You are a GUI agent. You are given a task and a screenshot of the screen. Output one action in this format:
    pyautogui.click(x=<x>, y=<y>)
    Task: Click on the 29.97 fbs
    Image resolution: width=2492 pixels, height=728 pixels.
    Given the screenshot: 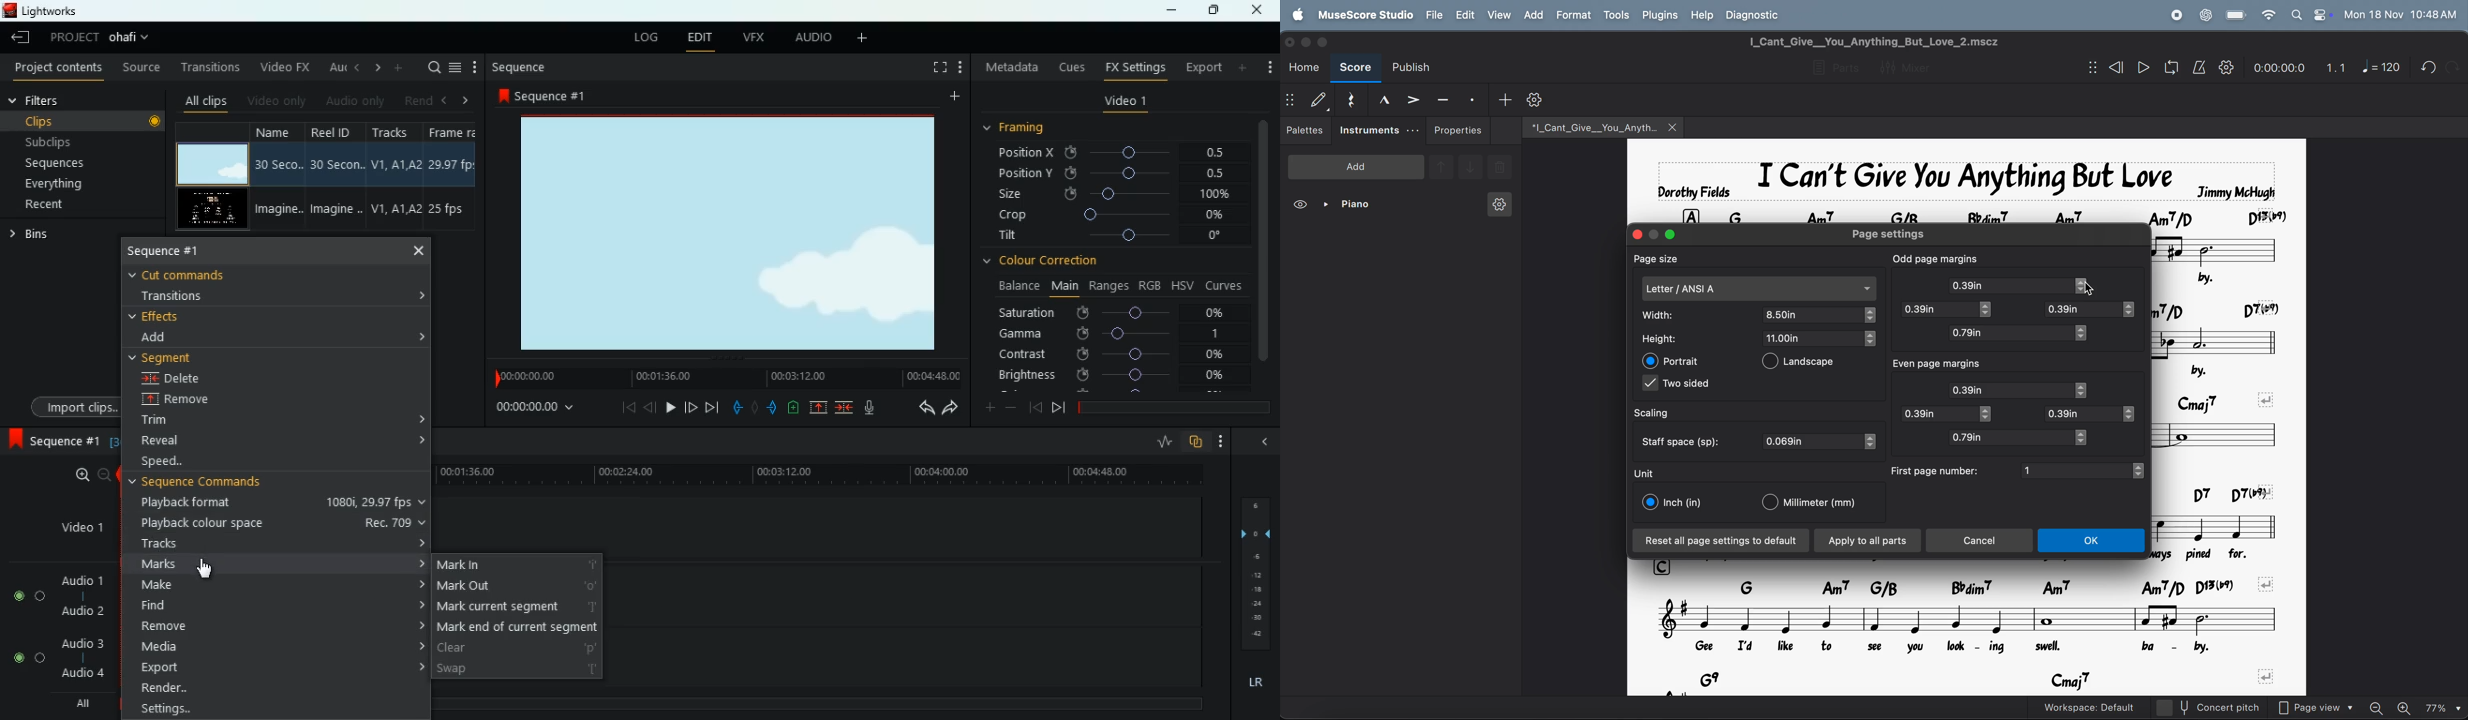 What is the action you would take?
    pyautogui.click(x=454, y=163)
    